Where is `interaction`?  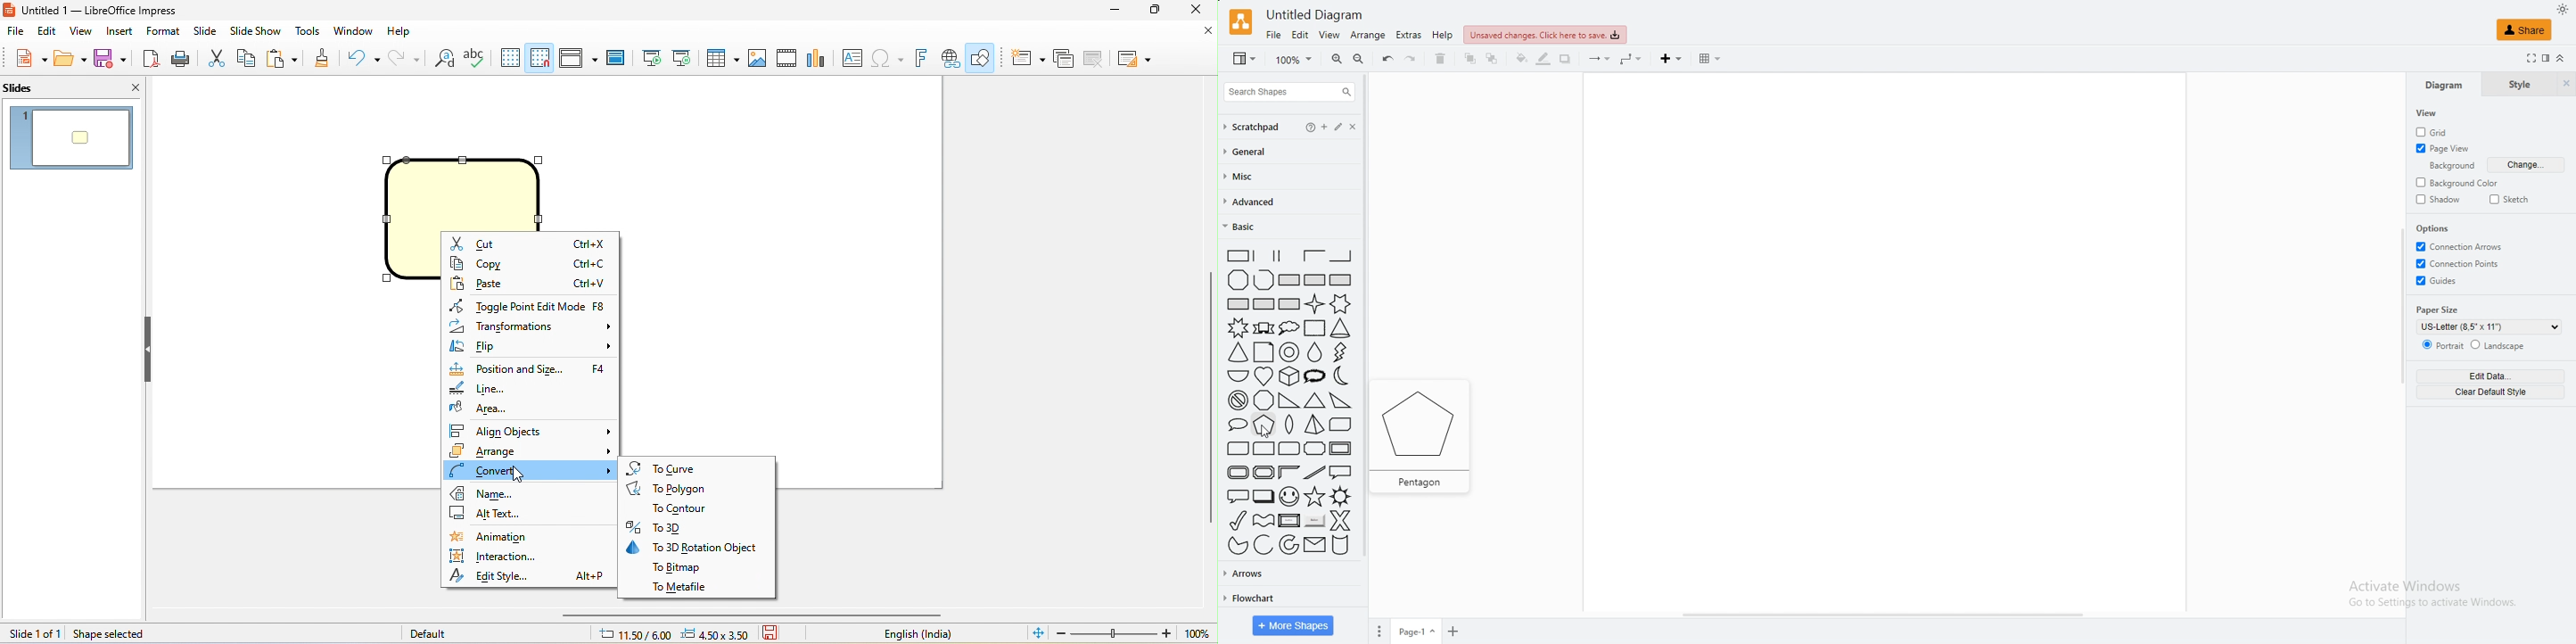
interaction is located at coordinates (506, 557).